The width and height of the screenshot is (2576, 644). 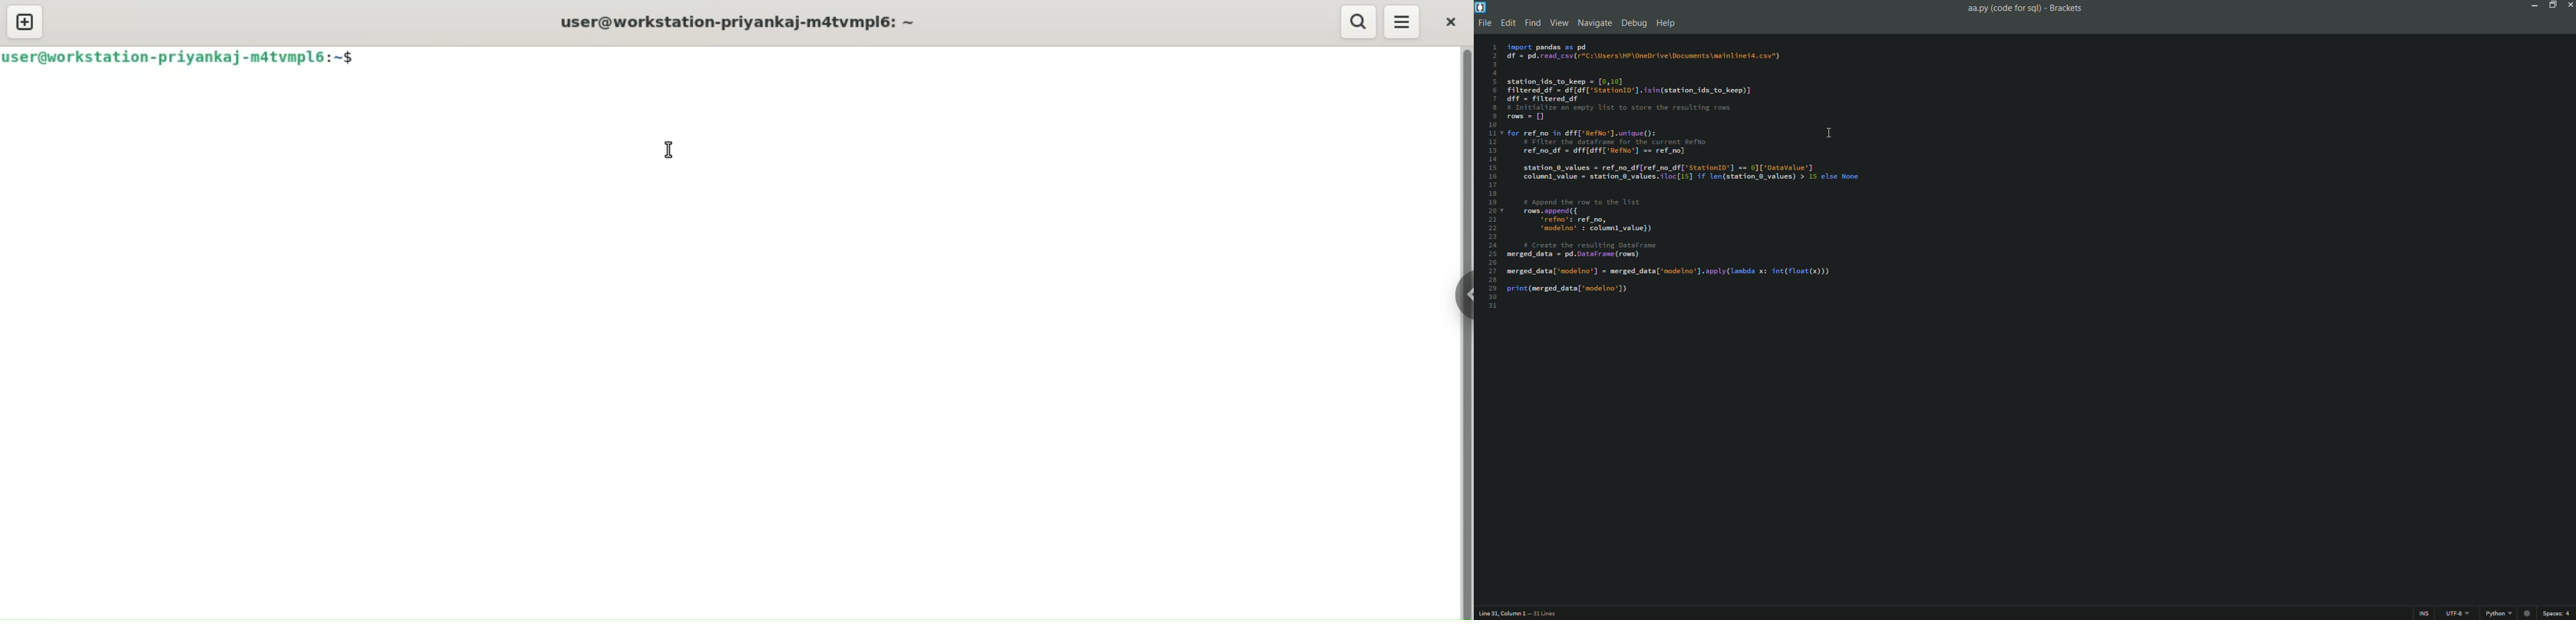 I want to click on import pandas as pd
df = pd.read_csv(r"C:\Users\HP\OneDrive\Docunents\mainlinei4.csv")
station_ids_to_keep = [0,16]
filtered df = df [df['Station1D'].isin(station_ids_to_keep)]
dff = filtered df
# Initialize an empty list to store the resulting rows
rows = []
for ref_no in dff['RefNo'].unique():
# Filter the dataframe for the current RefNo
ref_no_df = dff[dff['Reflo'] == ref_no]
station_0_values = ref_no_df[ref_no_df['StationI'] == 0]['DataValue']
columnl value = station_0_values.iloc[15] if len(station_0_values) > 15 else None
# Append the row to the list
 rows.append({
‘refno': ref_no,
‘modelno’ : columnl_value})
# Create the resulting DataFrame
merged_data = pd.DataFrane (rows)
merged_data['modelno’] = merged_data['modelno']. apply (lambda x: int(float(x)))
print(merged_datal'modelno']), so click(x=1694, y=169).